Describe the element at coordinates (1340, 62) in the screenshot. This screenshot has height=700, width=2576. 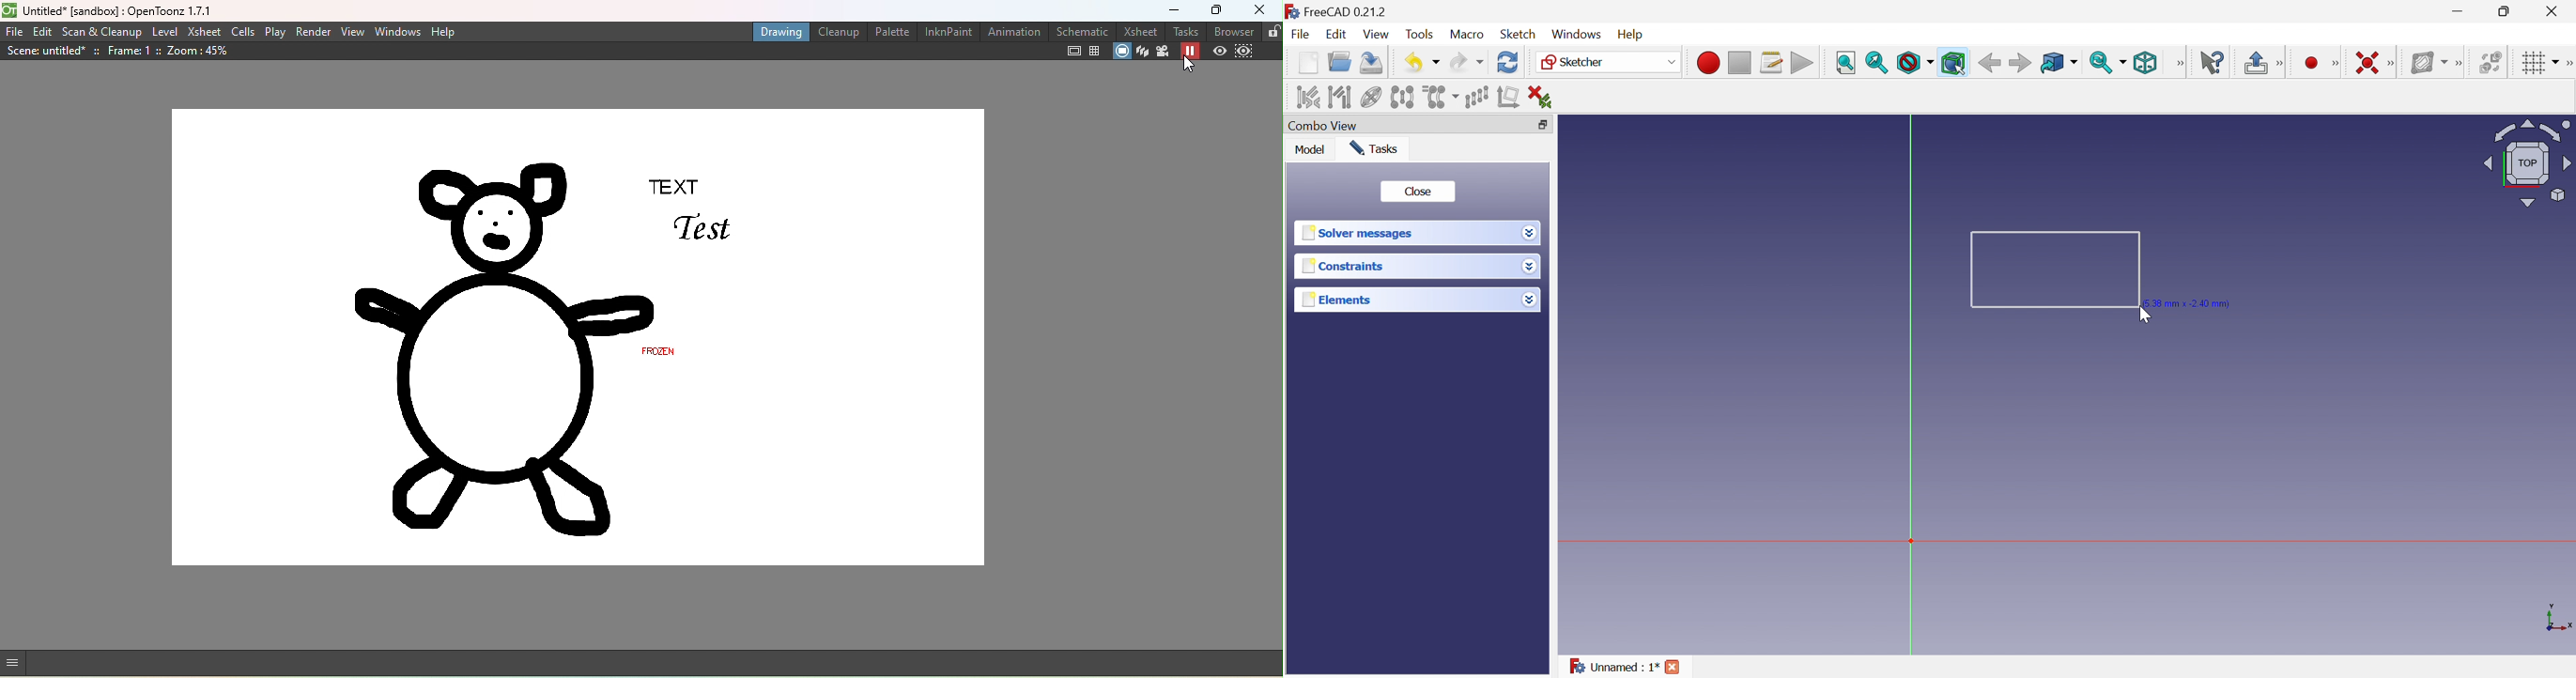
I see `Open` at that location.